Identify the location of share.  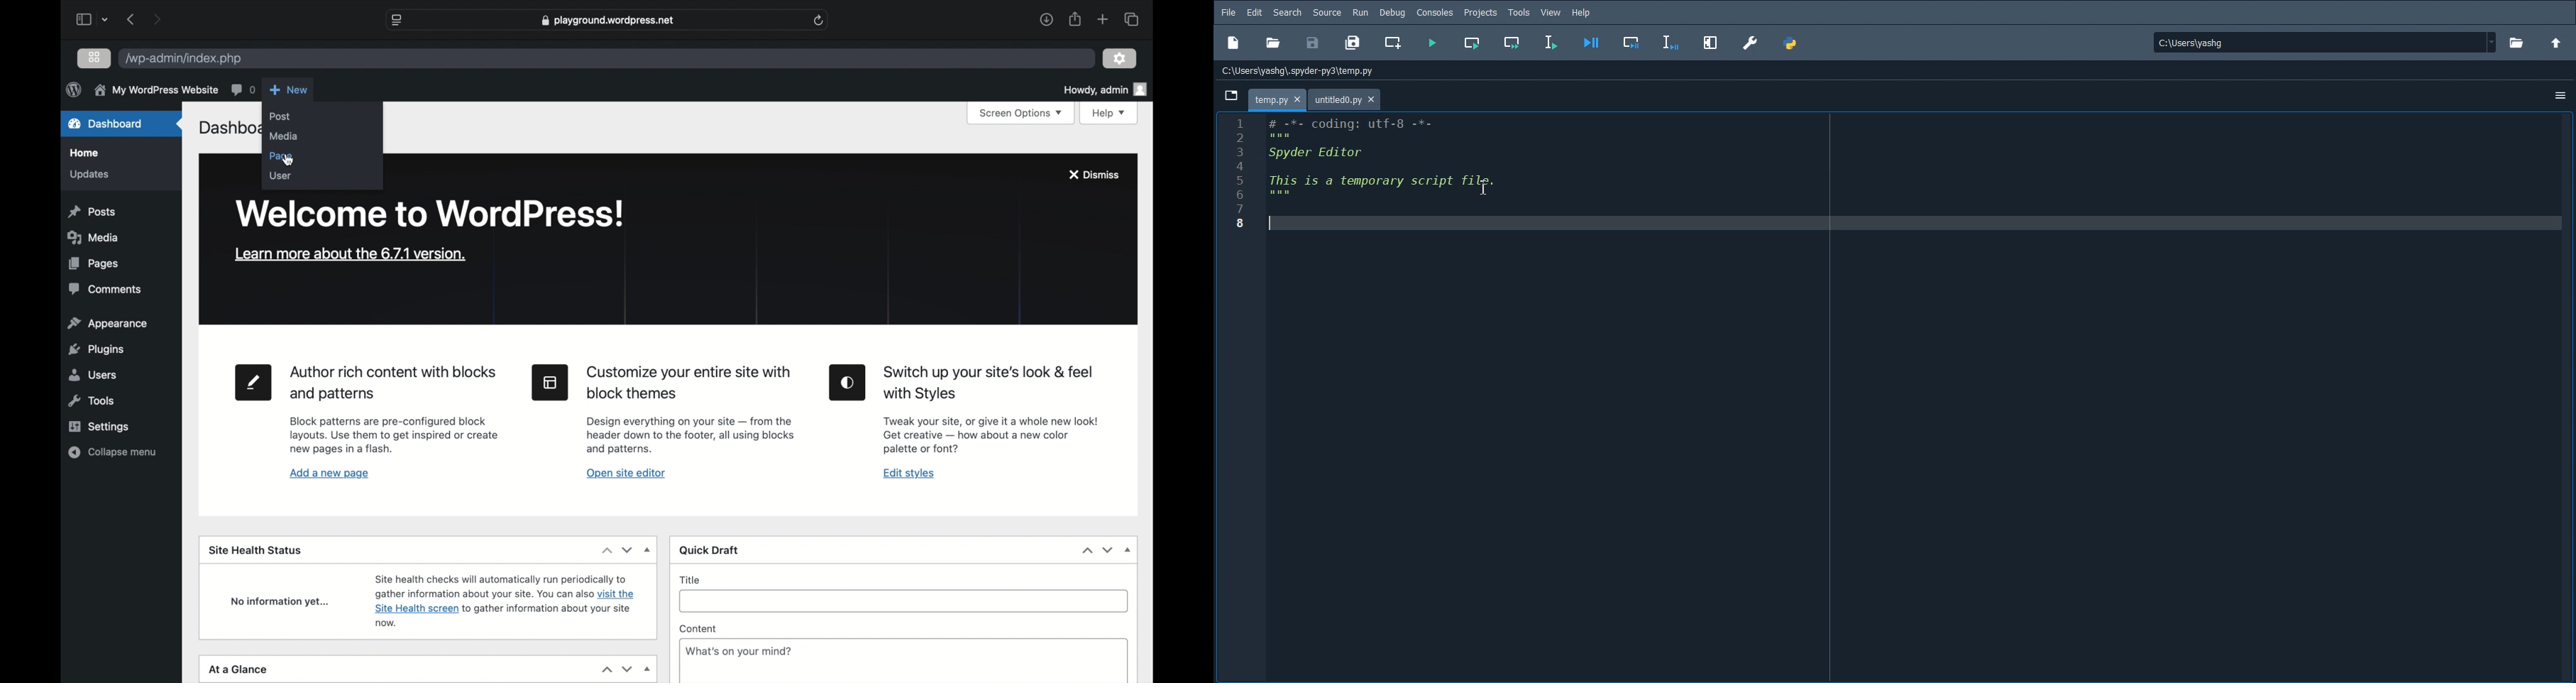
(1074, 20).